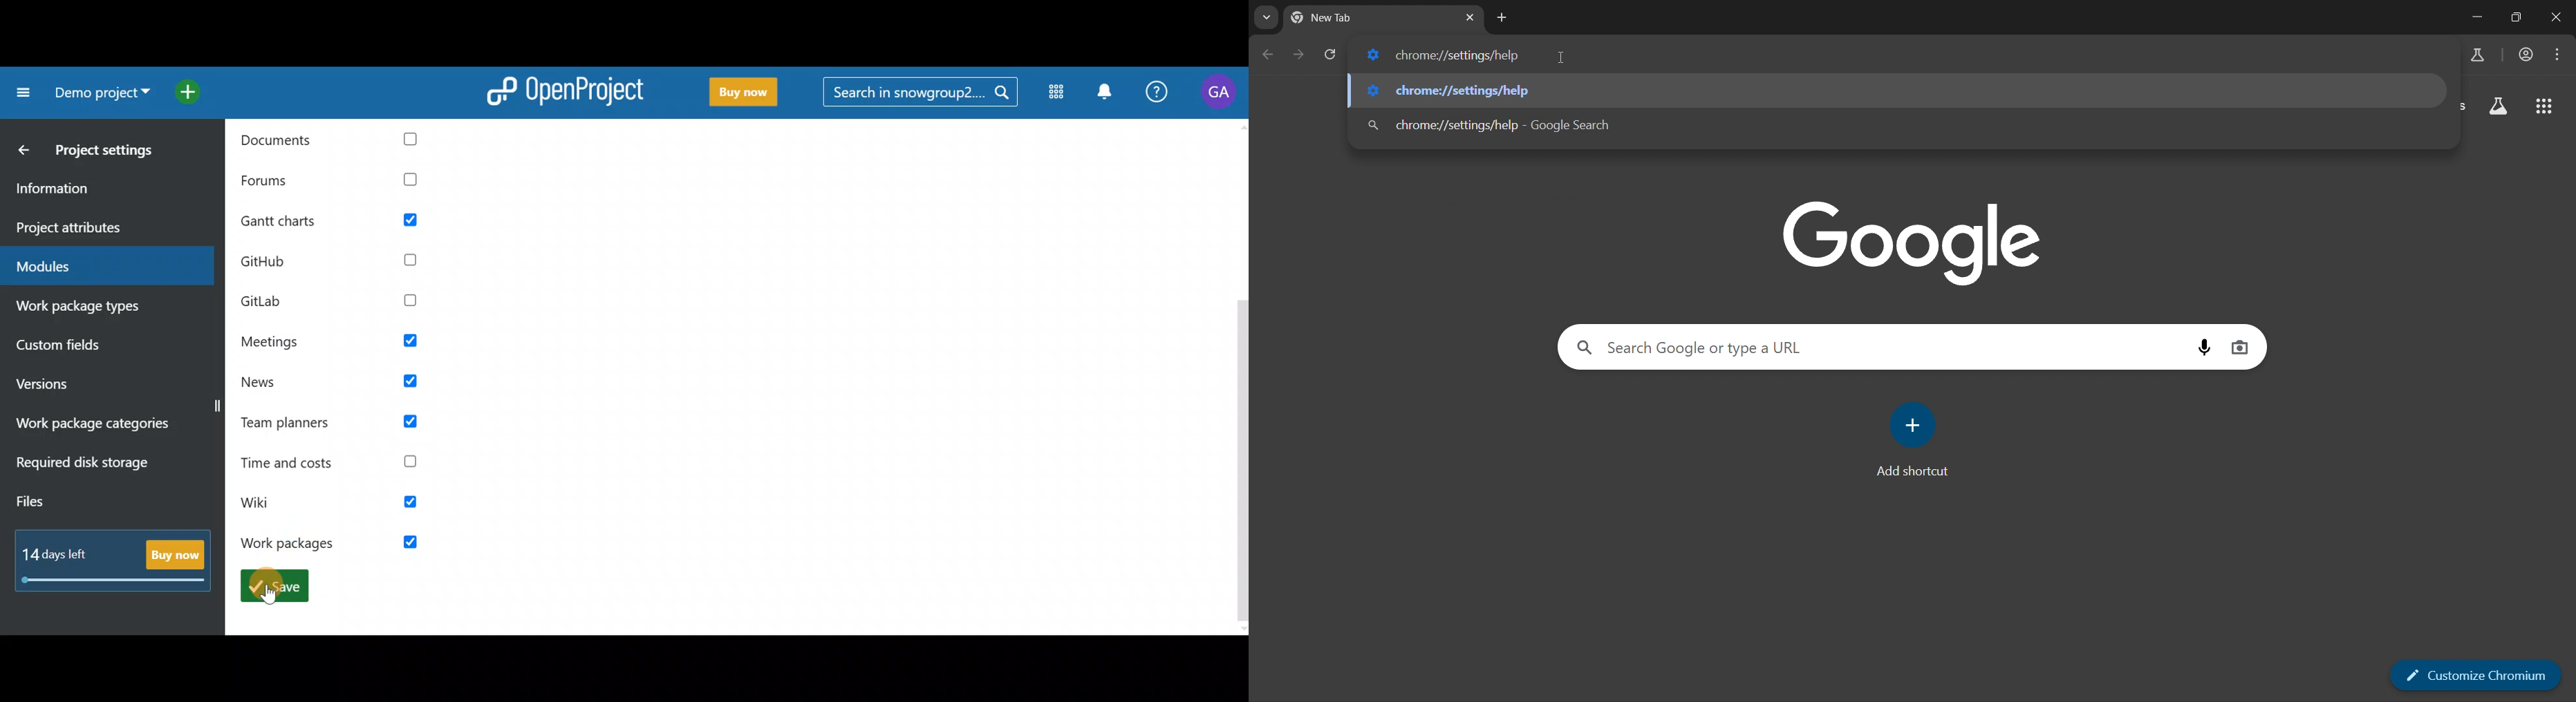 The height and width of the screenshot is (728, 2576). I want to click on search labs, so click(1266, 19).